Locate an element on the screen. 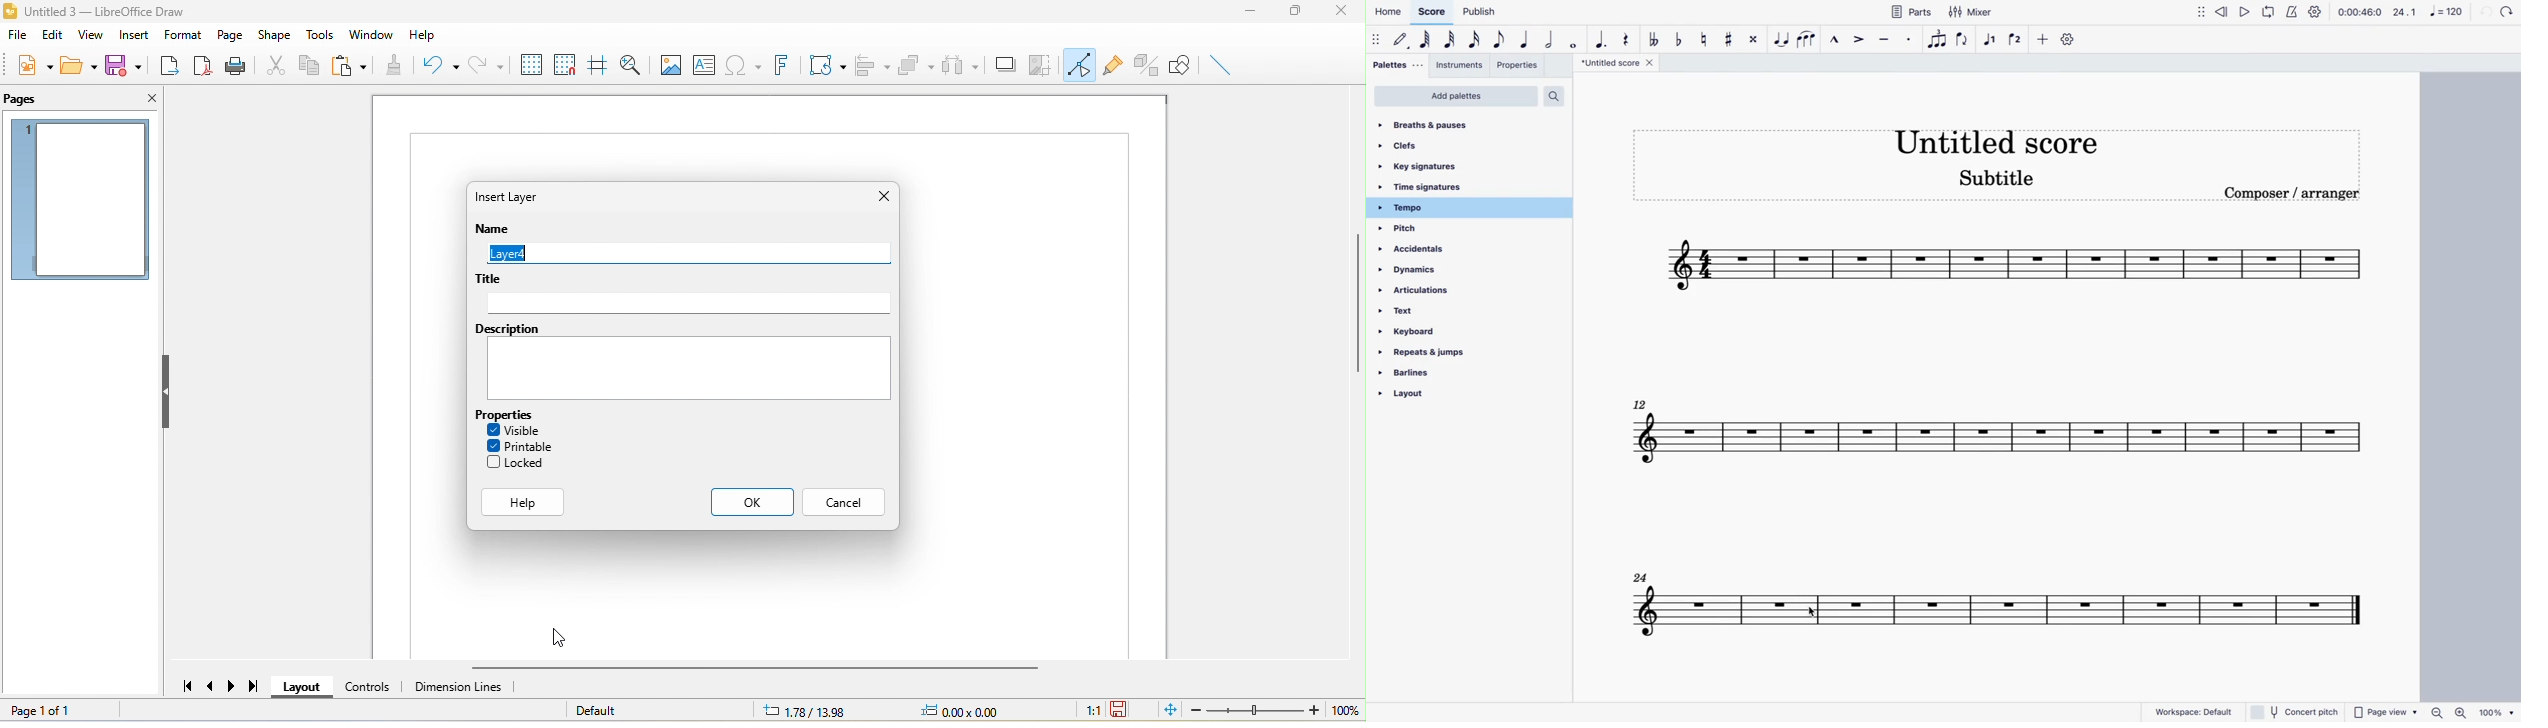 Image resolution: width=2548 pixels, height=728 pixels. helpline while moving is located at coordinates (596, 65).